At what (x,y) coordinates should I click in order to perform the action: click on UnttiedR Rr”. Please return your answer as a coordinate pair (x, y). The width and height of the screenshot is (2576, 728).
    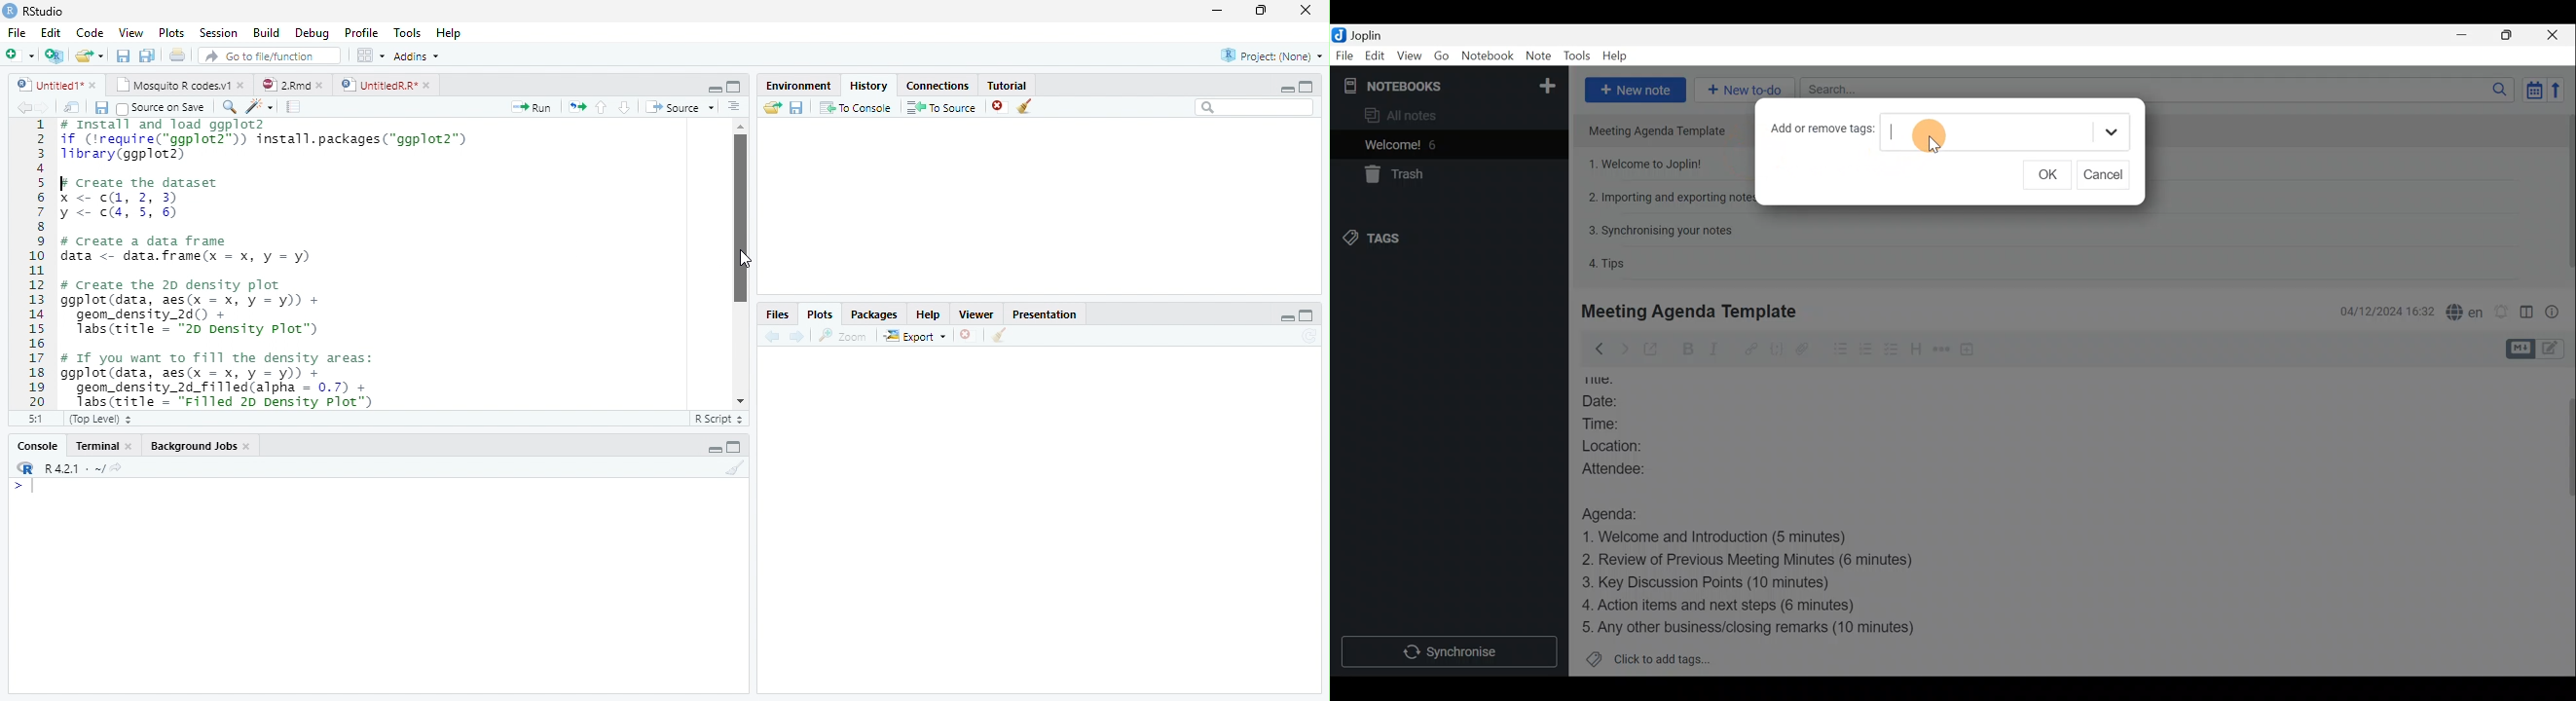
    Looking at the image, I should click on (377, 84).